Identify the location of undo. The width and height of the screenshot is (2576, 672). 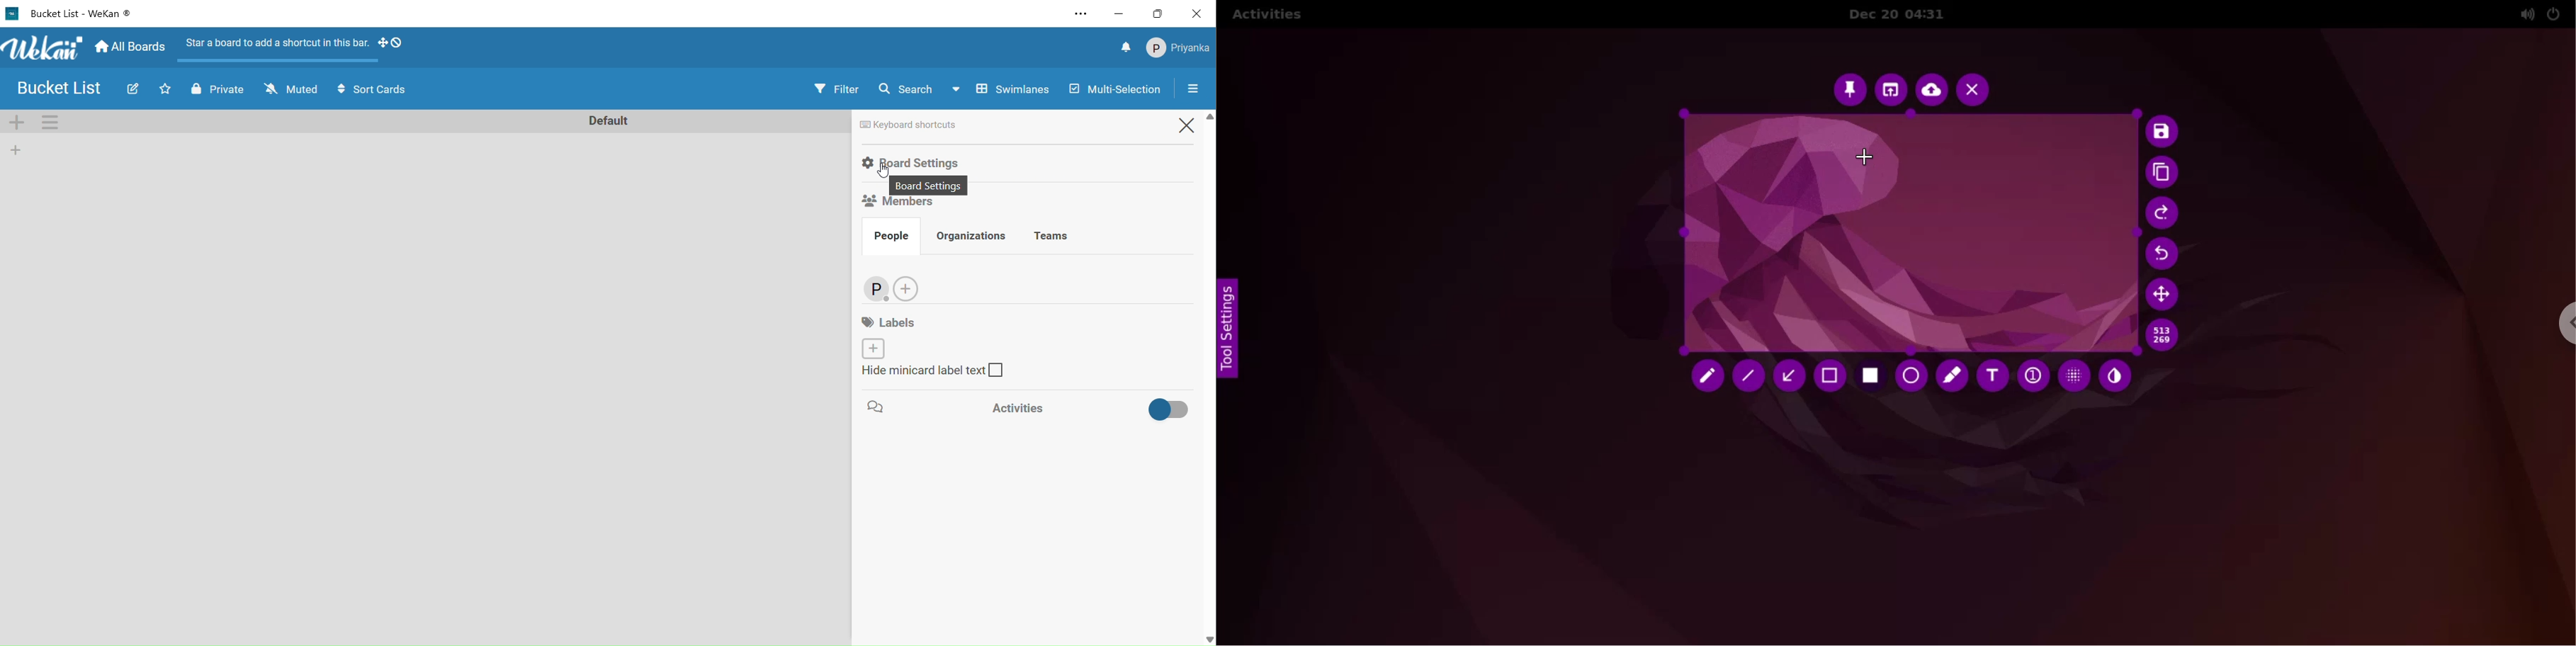
(2163, 254).